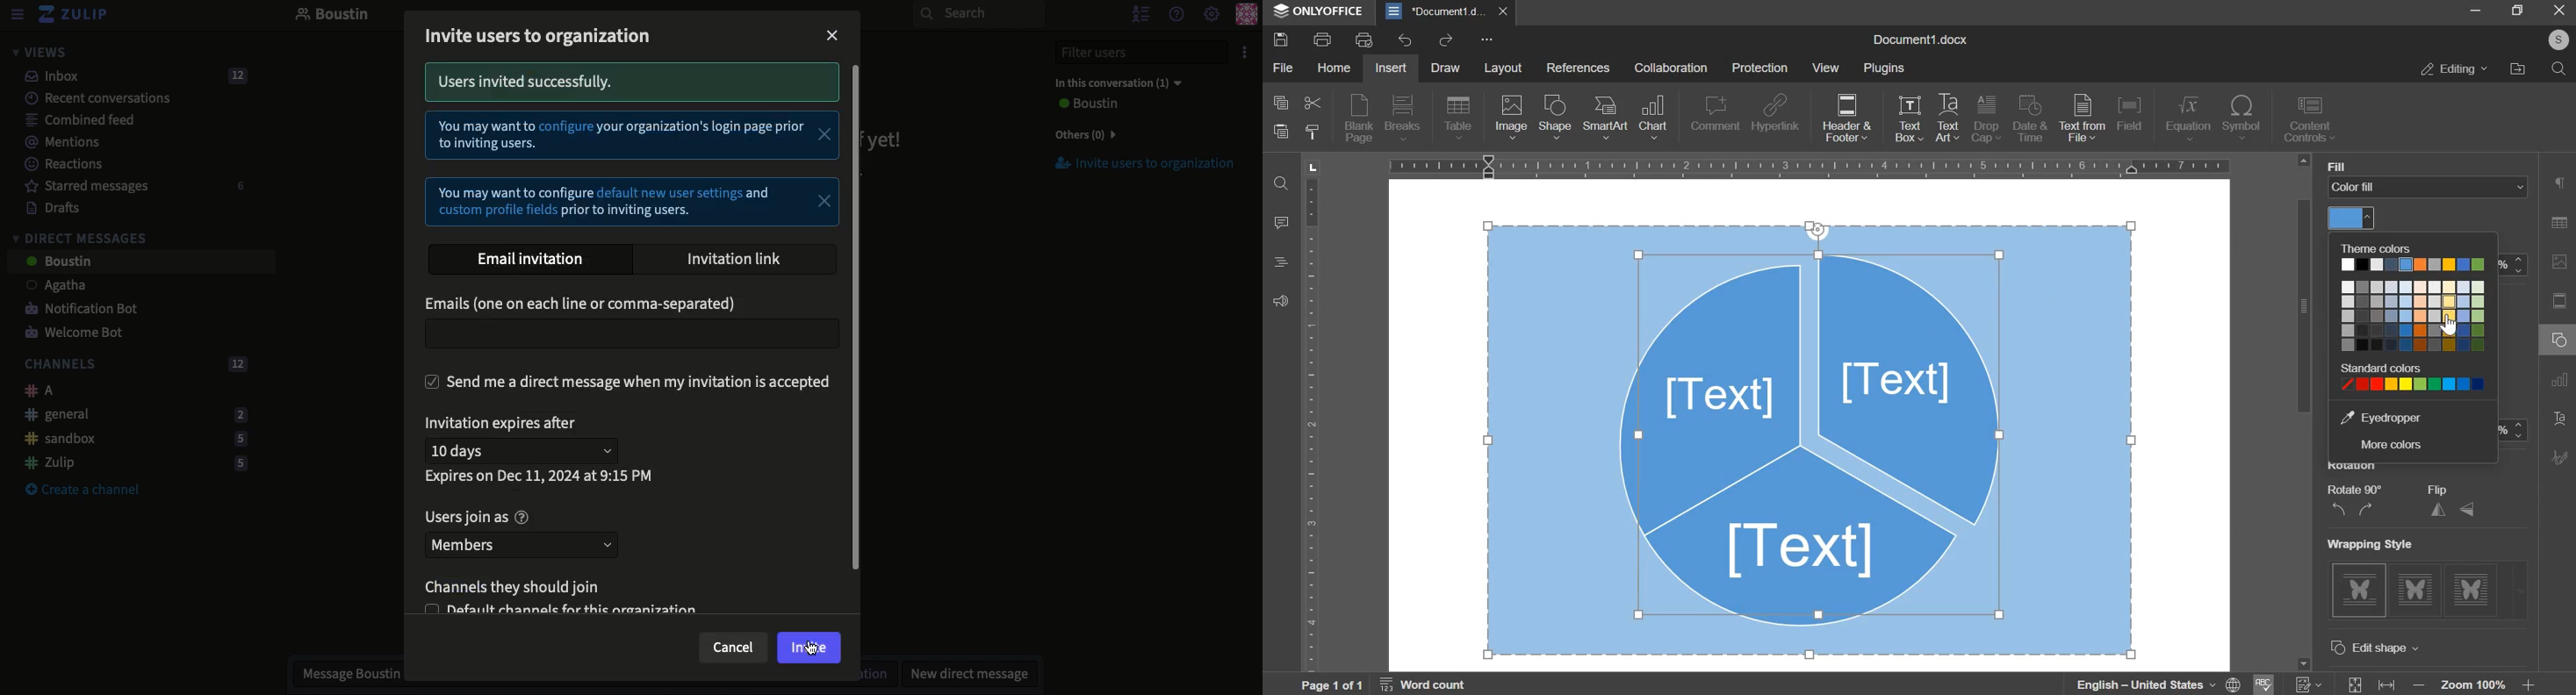 The width and height of the screenshot is (2576, 700). Describe the element at coordinates (1284, 261) in the screenshot. I see `Heading panel` at that location.